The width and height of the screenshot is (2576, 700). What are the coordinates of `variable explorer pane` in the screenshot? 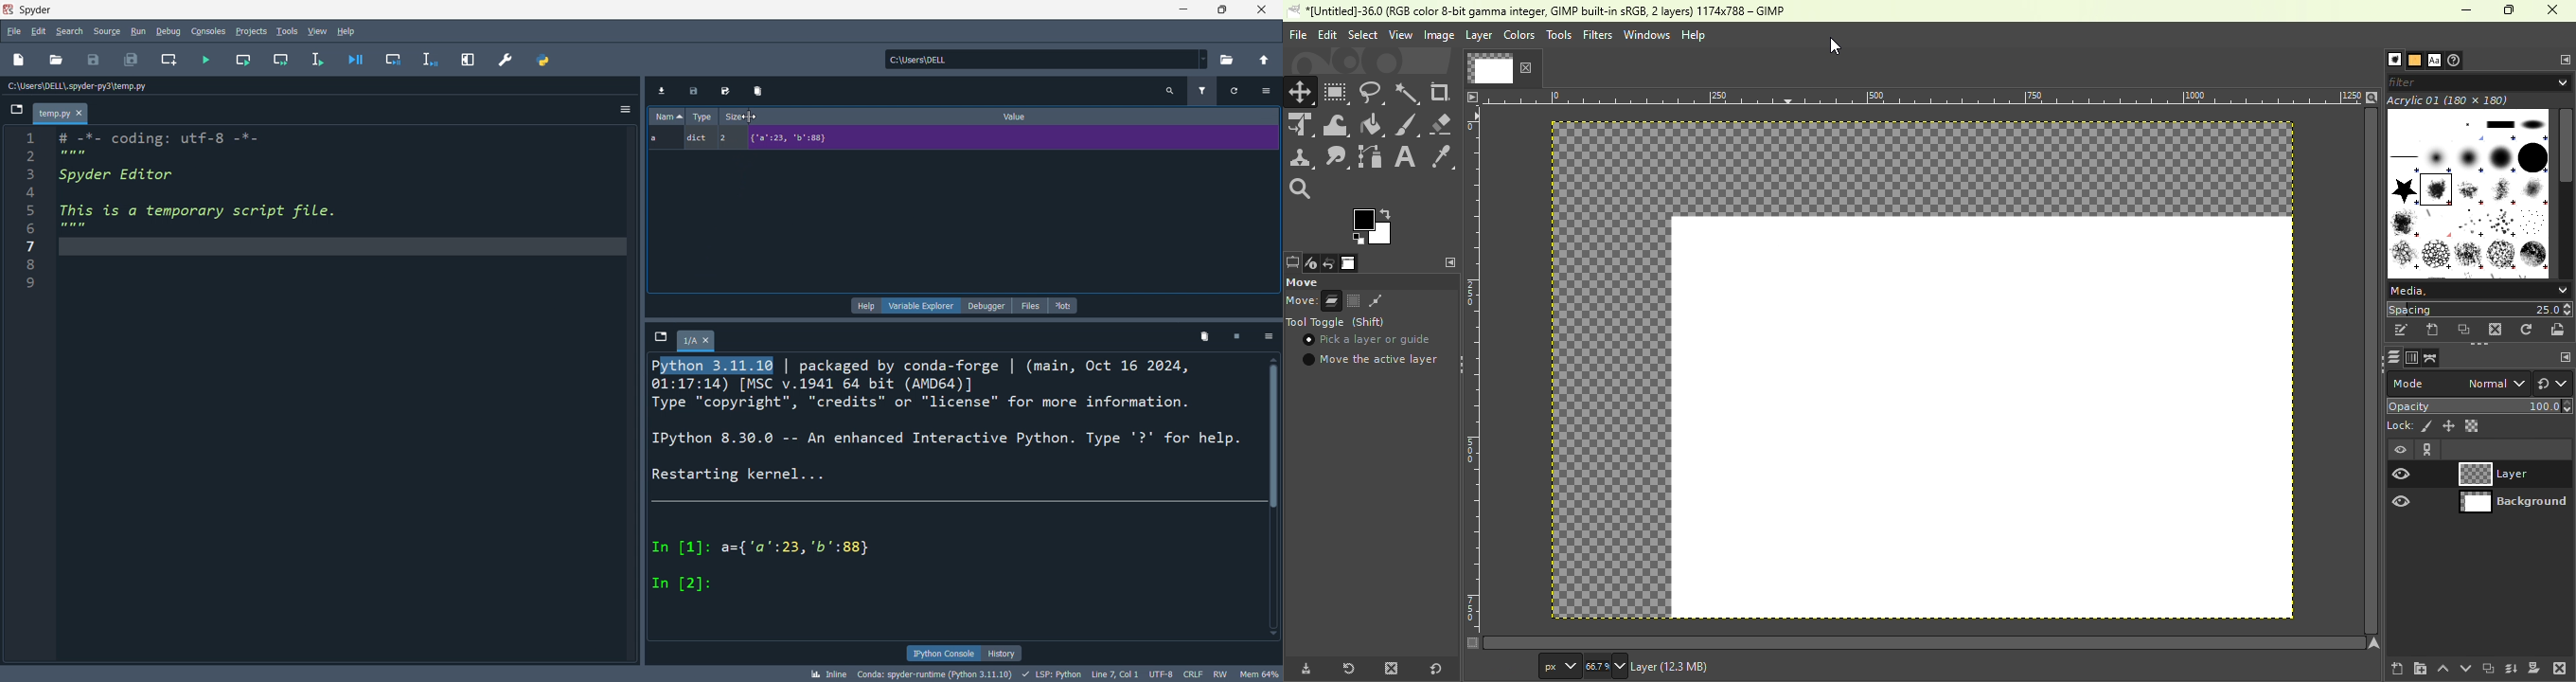 It's located at (966, 222).